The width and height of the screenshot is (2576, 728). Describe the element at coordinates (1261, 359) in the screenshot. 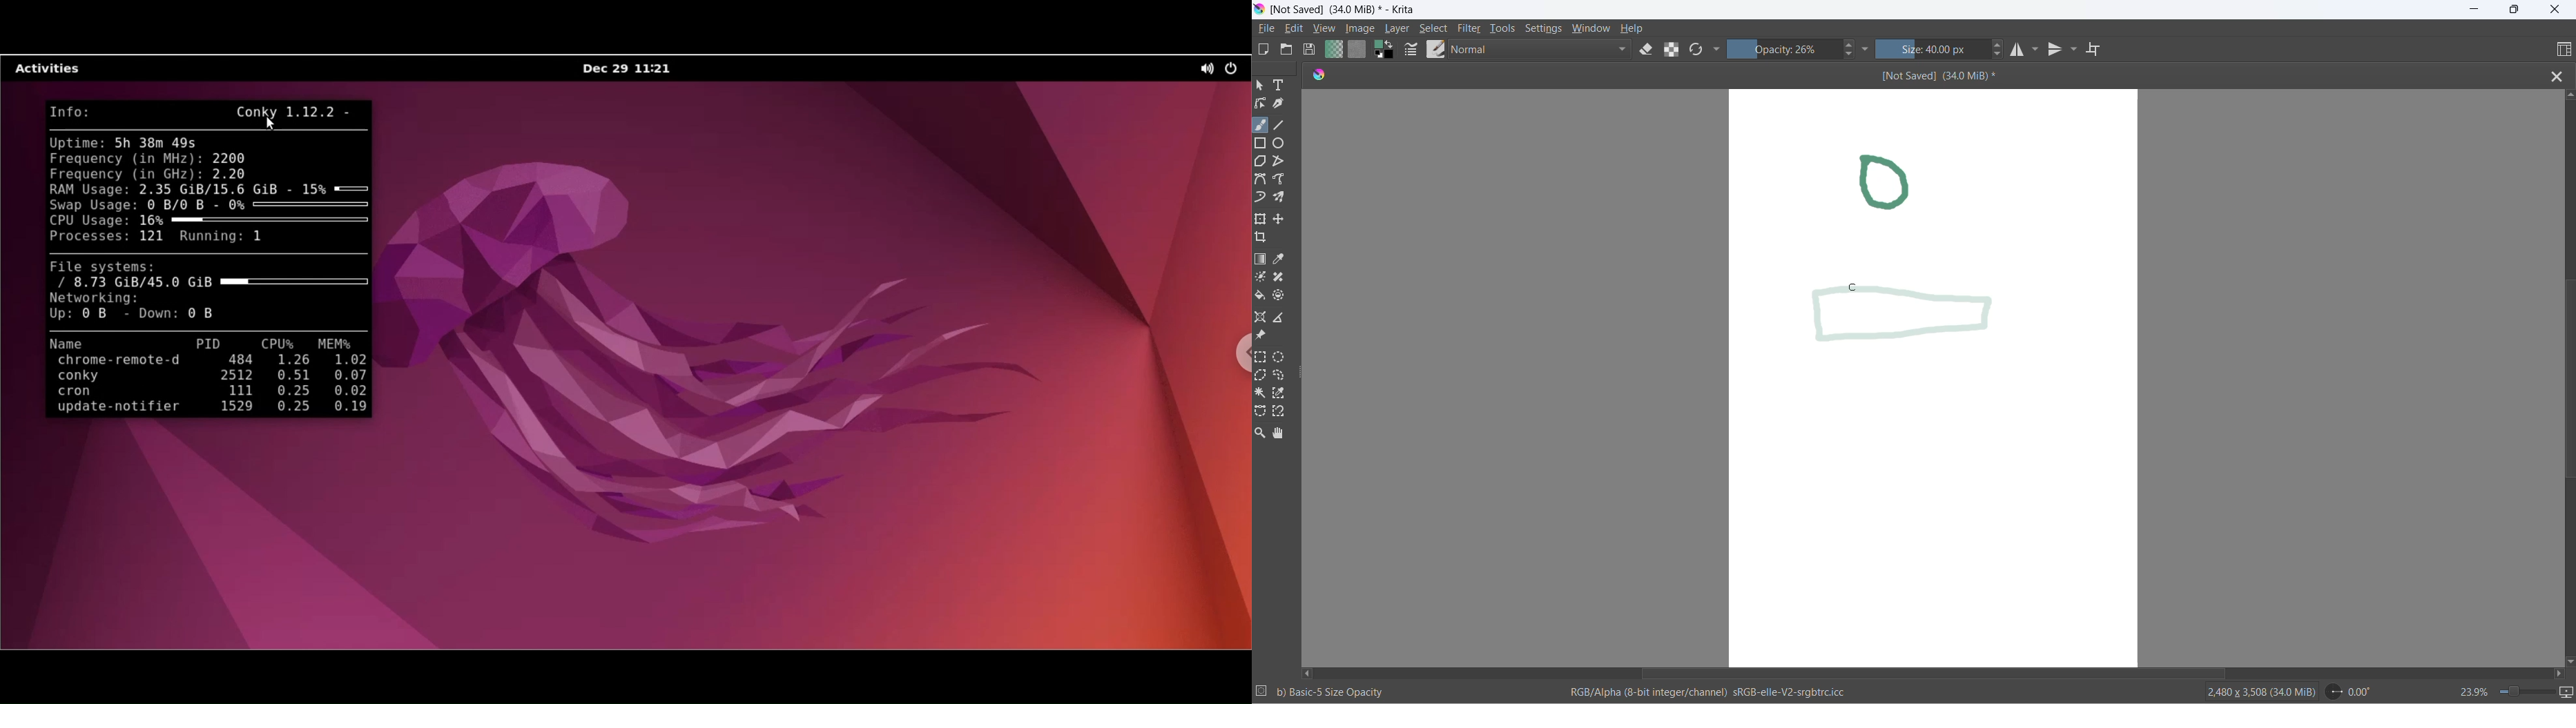

I see `rectangular selection tool` at that location.